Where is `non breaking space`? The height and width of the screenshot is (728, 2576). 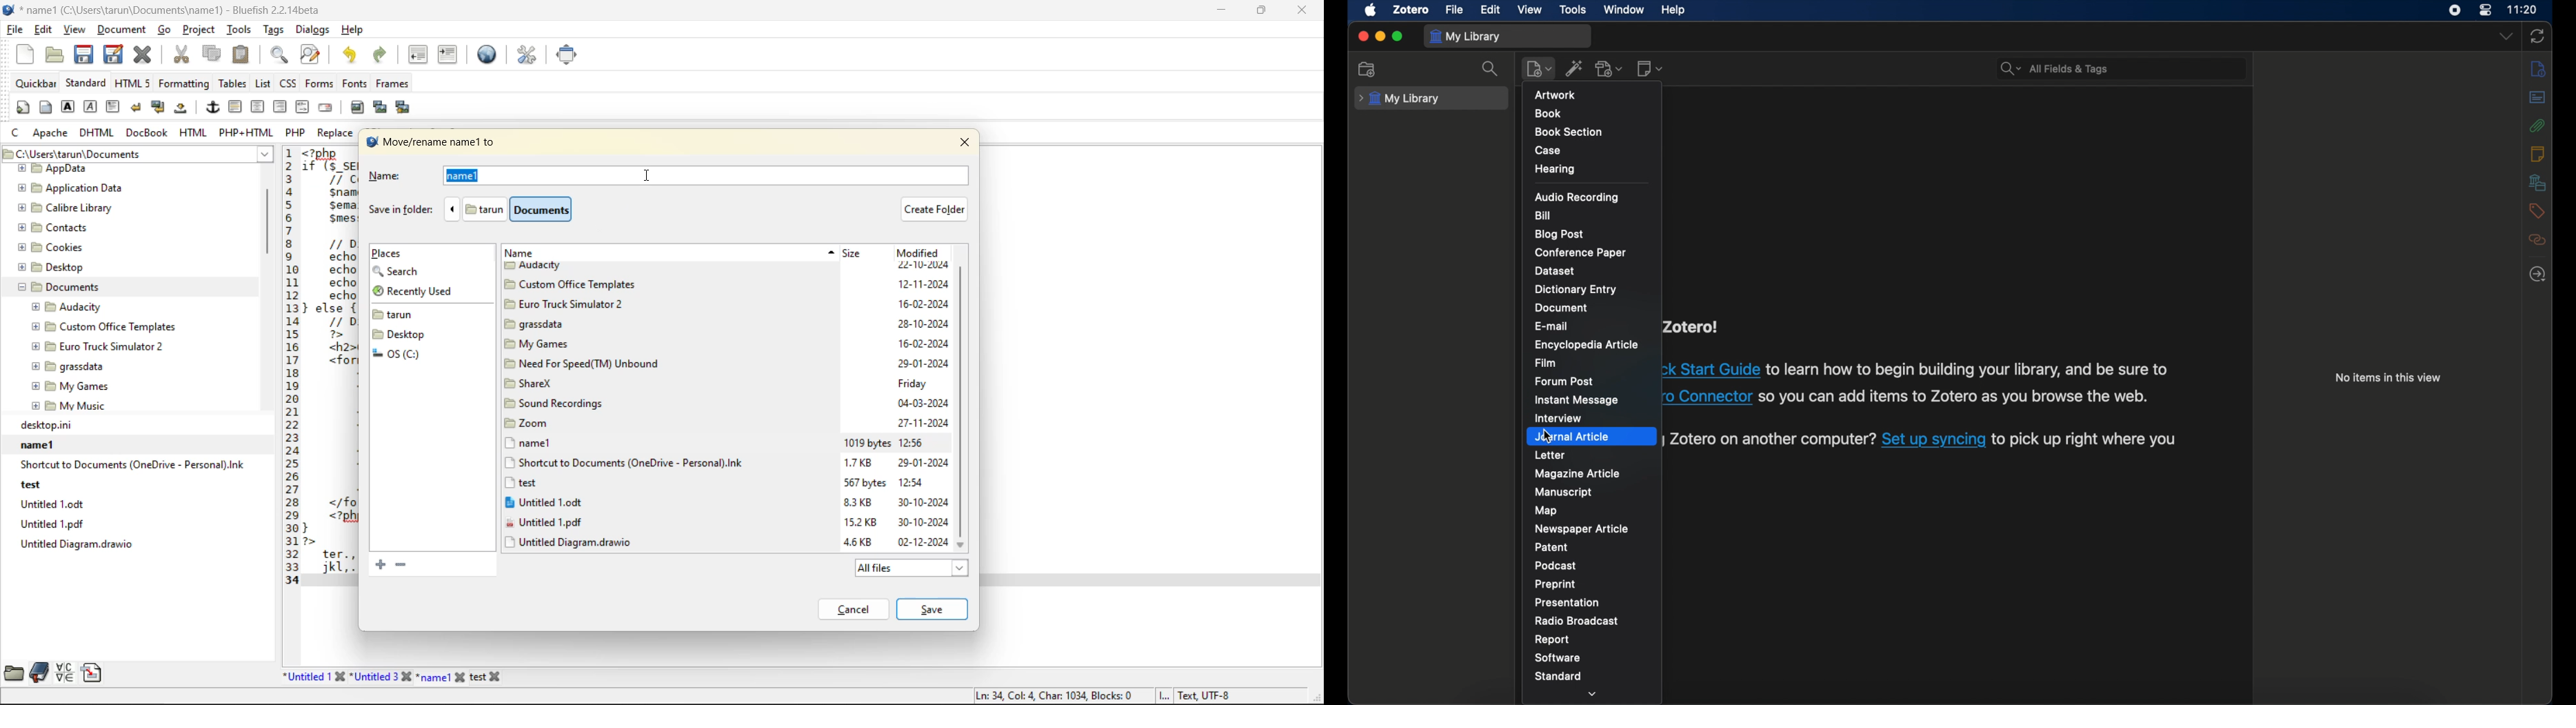 non breaking space is located at coordinates (184, 109).